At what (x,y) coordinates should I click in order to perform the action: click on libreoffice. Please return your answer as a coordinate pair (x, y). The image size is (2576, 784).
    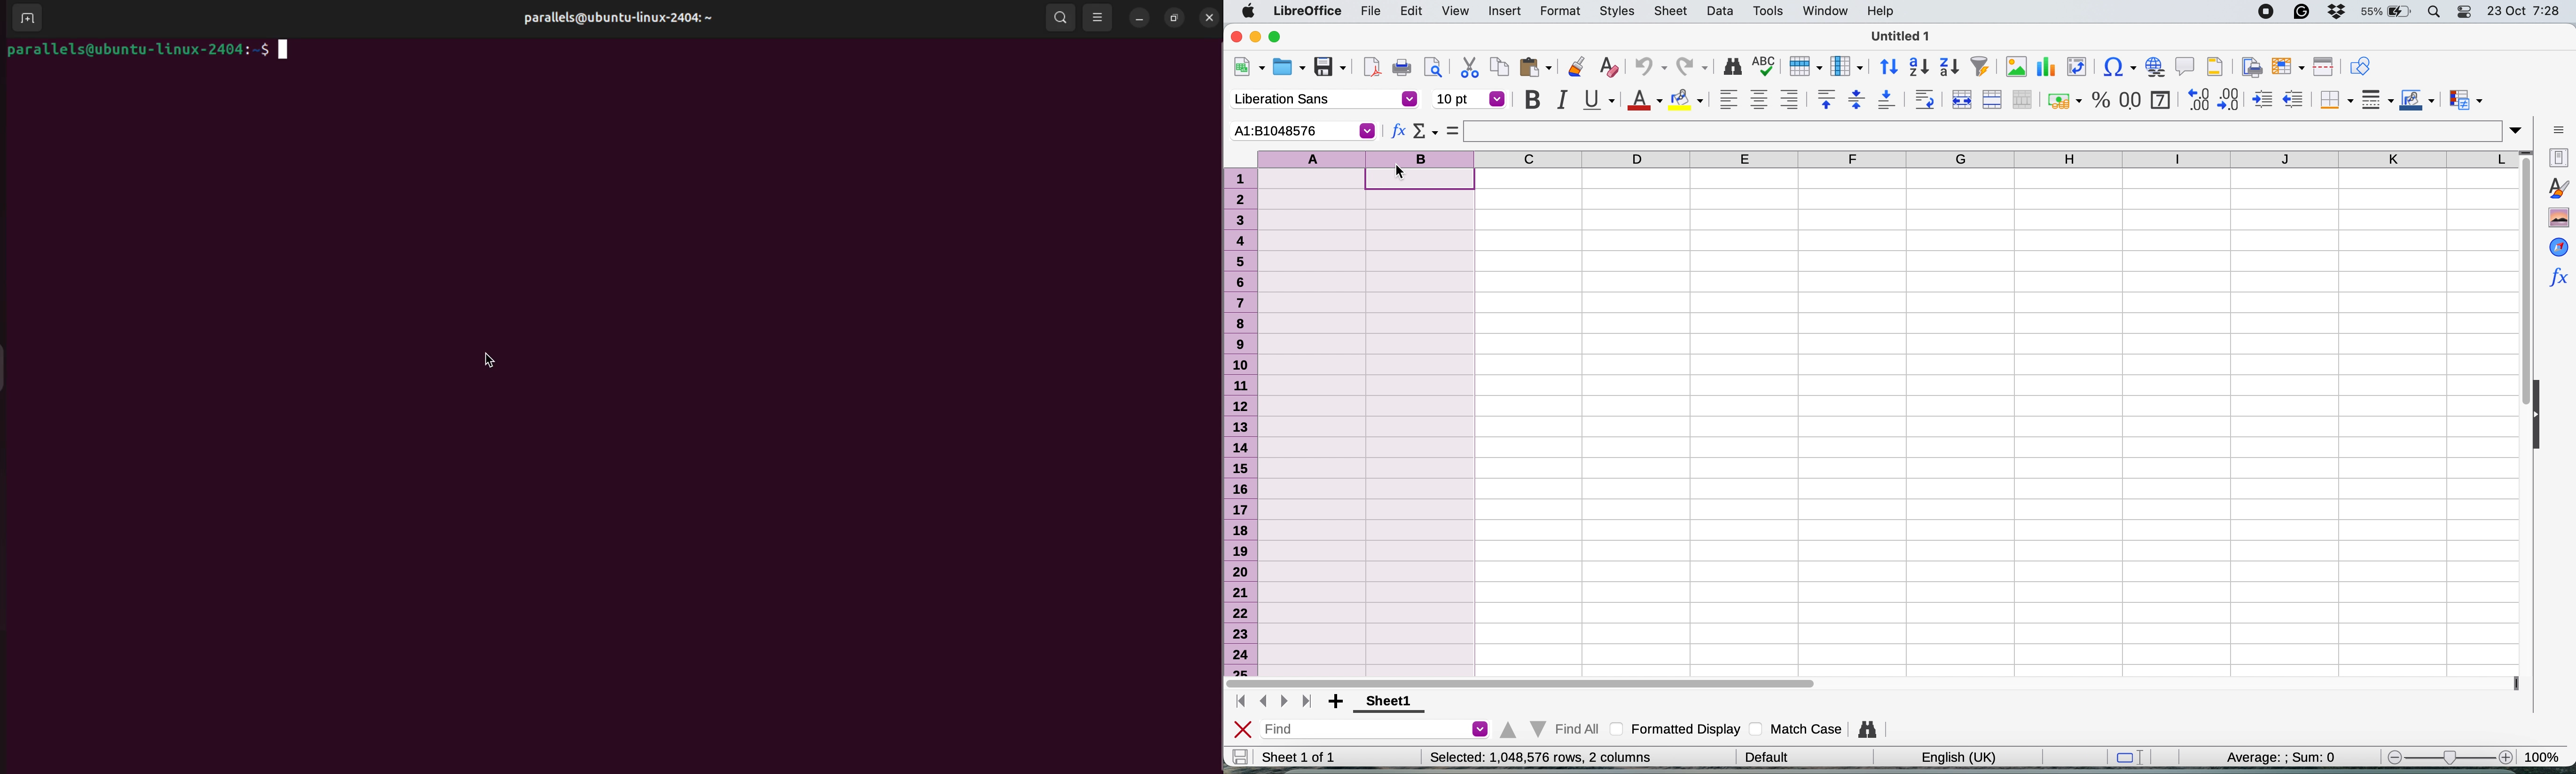
    Looking at the image, I should click on (1308, 11).